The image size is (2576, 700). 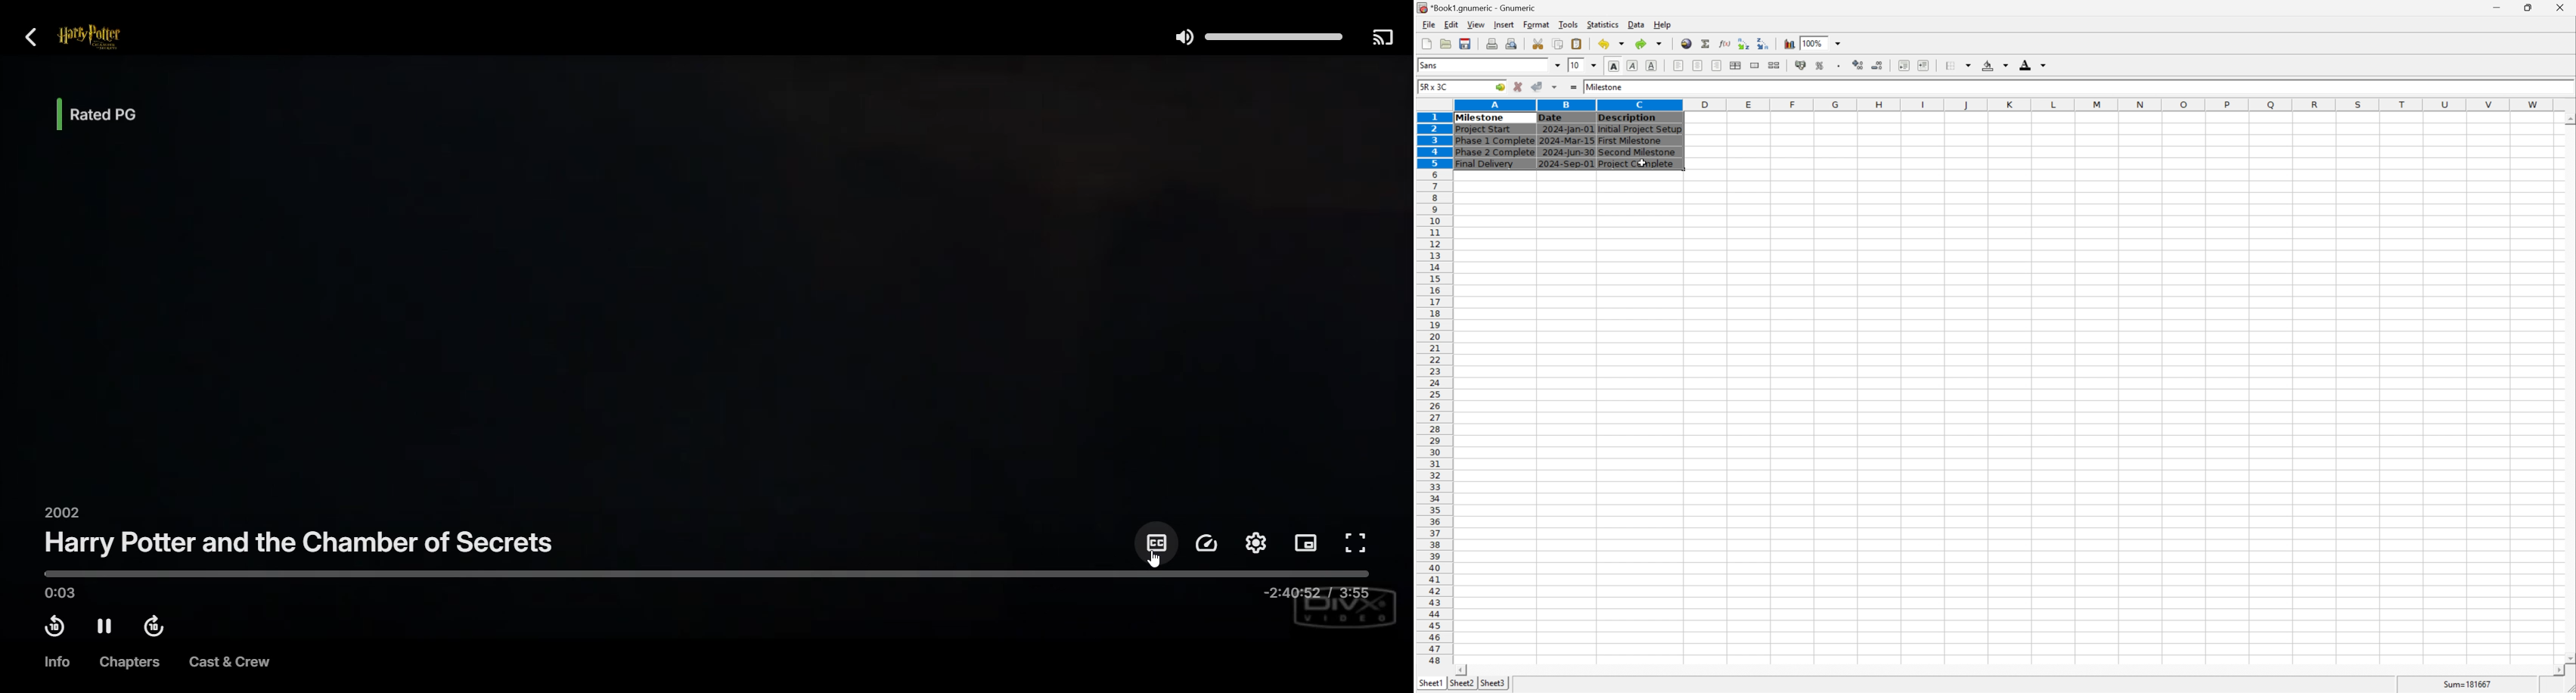 What do you see at coordinates (1559, 44) in the screenshot?
I see `copy from selection` at bounding box center [1559, 44].